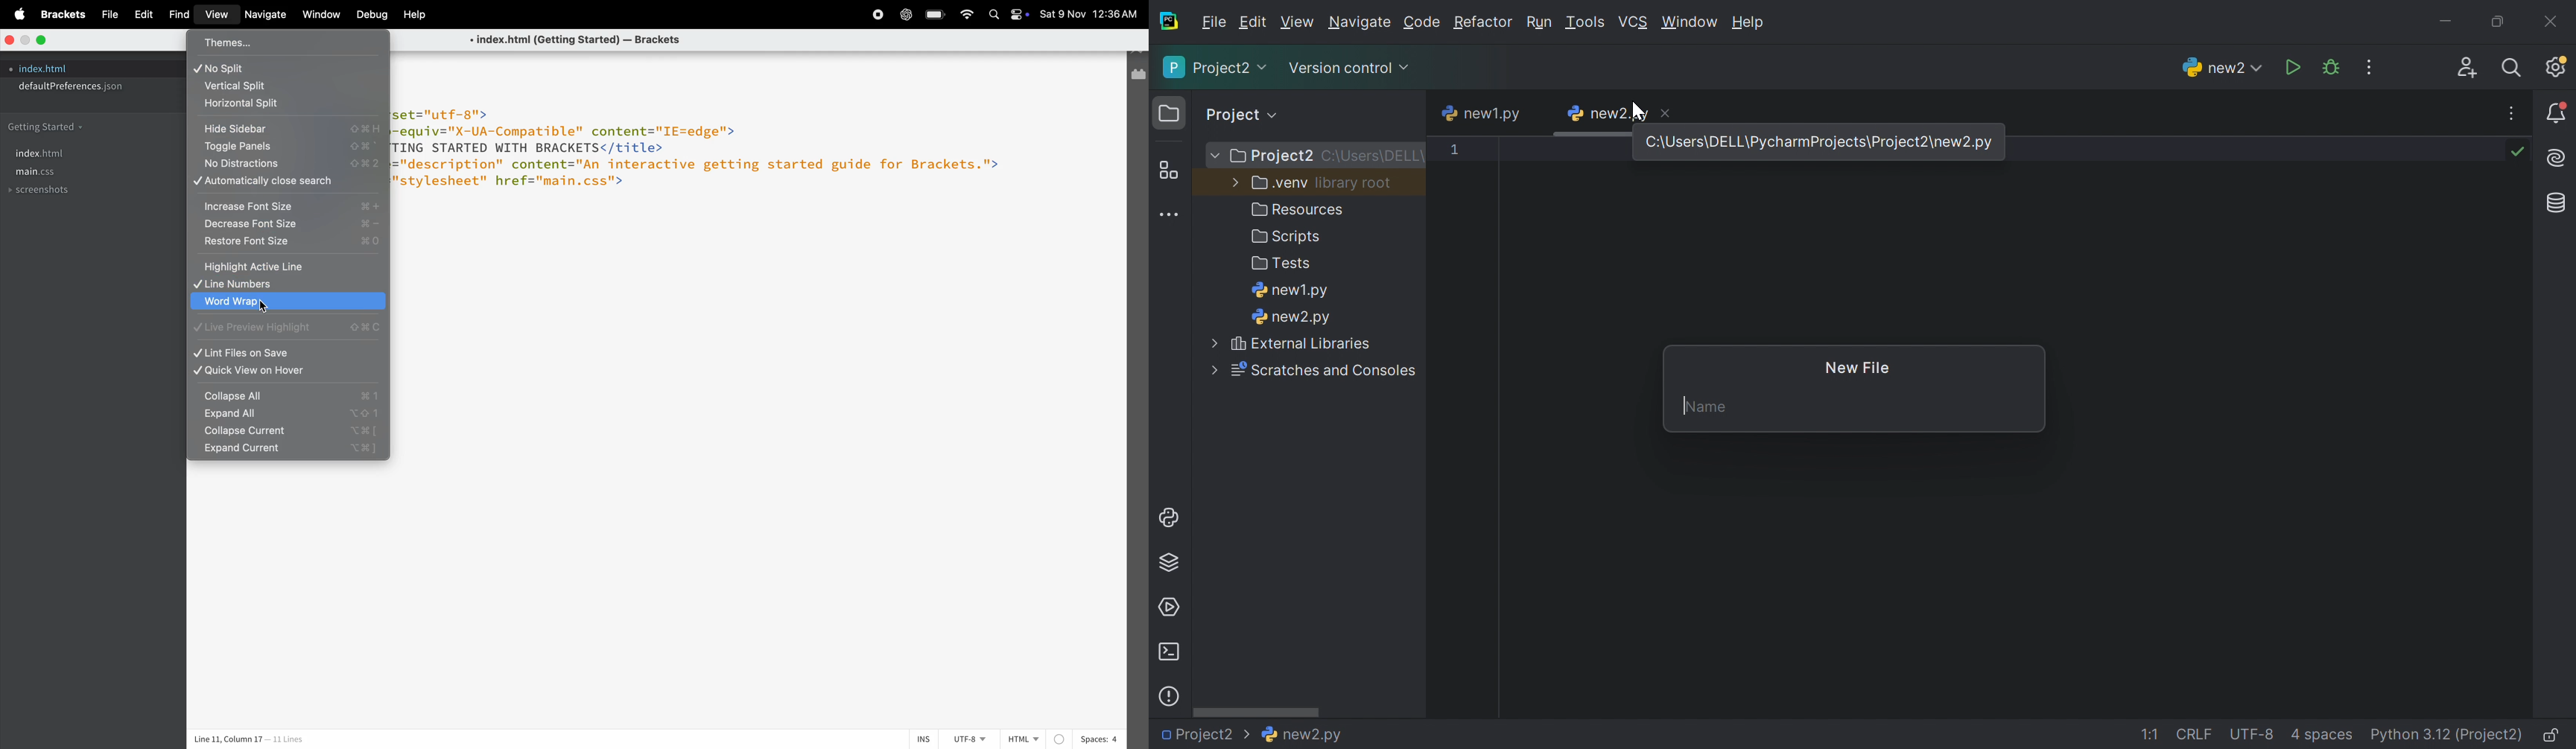 This screenshot has height=756, width=2576. Describe the element at coordinates (285, 451) in the screenshot. I see `expand current` at that location.